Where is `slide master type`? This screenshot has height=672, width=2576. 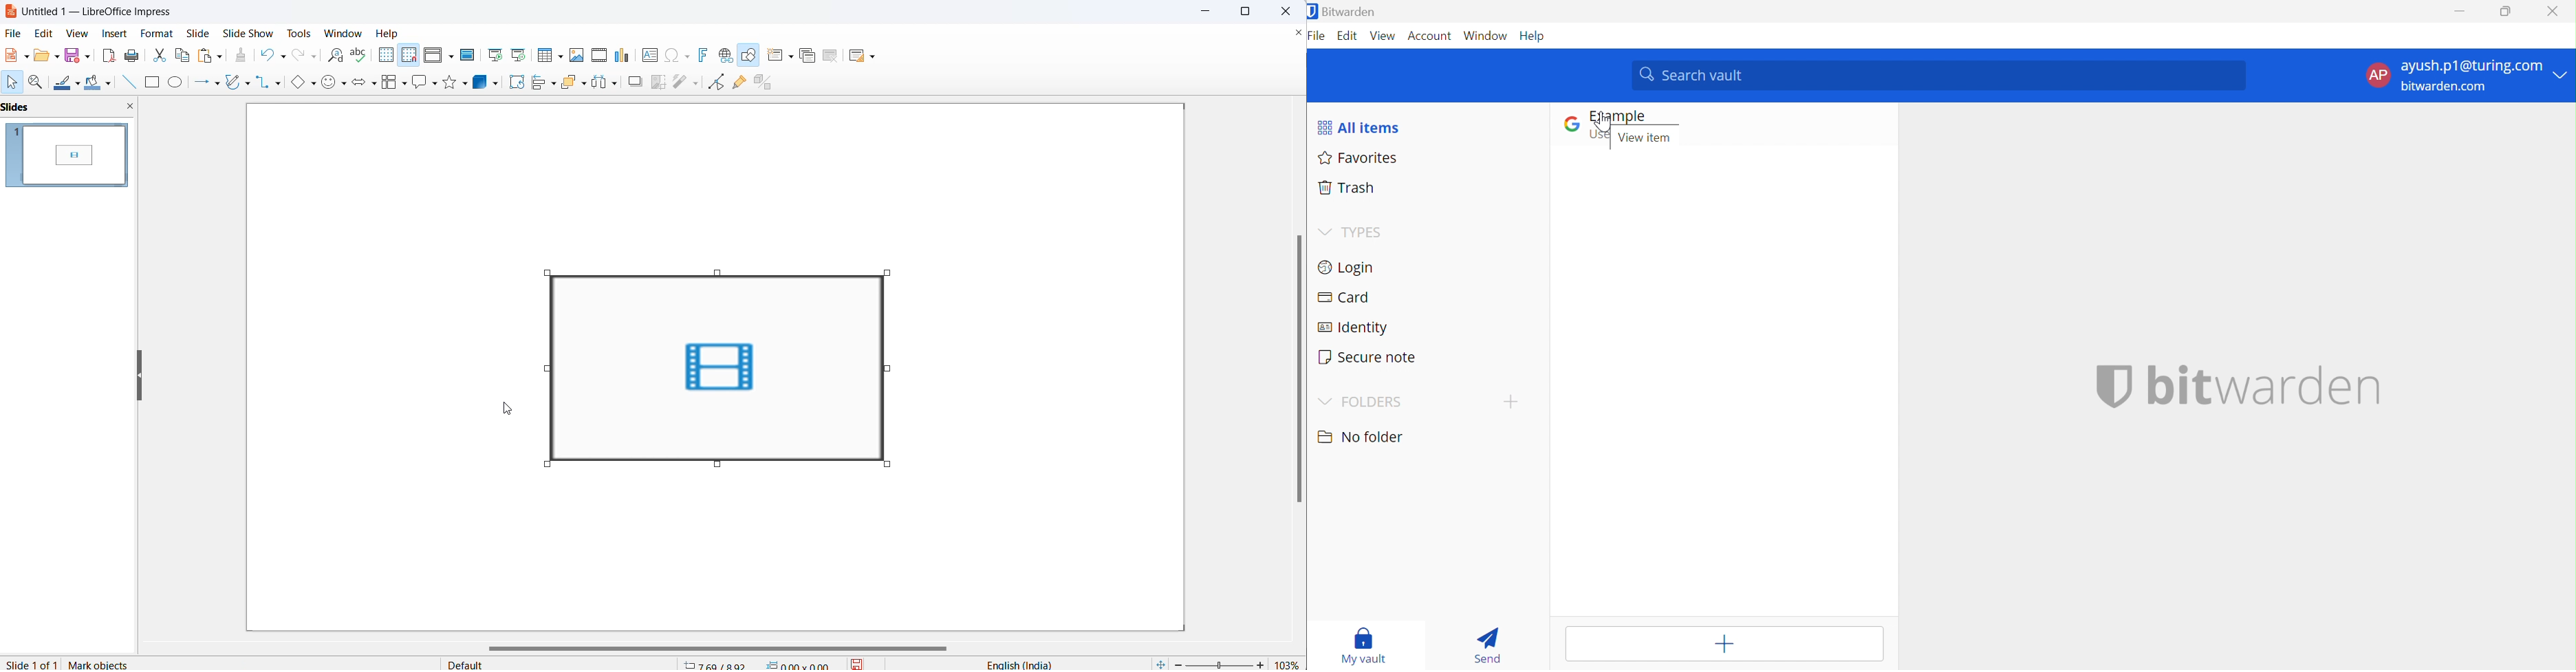
slide master type is located at coordinates (563, 662).